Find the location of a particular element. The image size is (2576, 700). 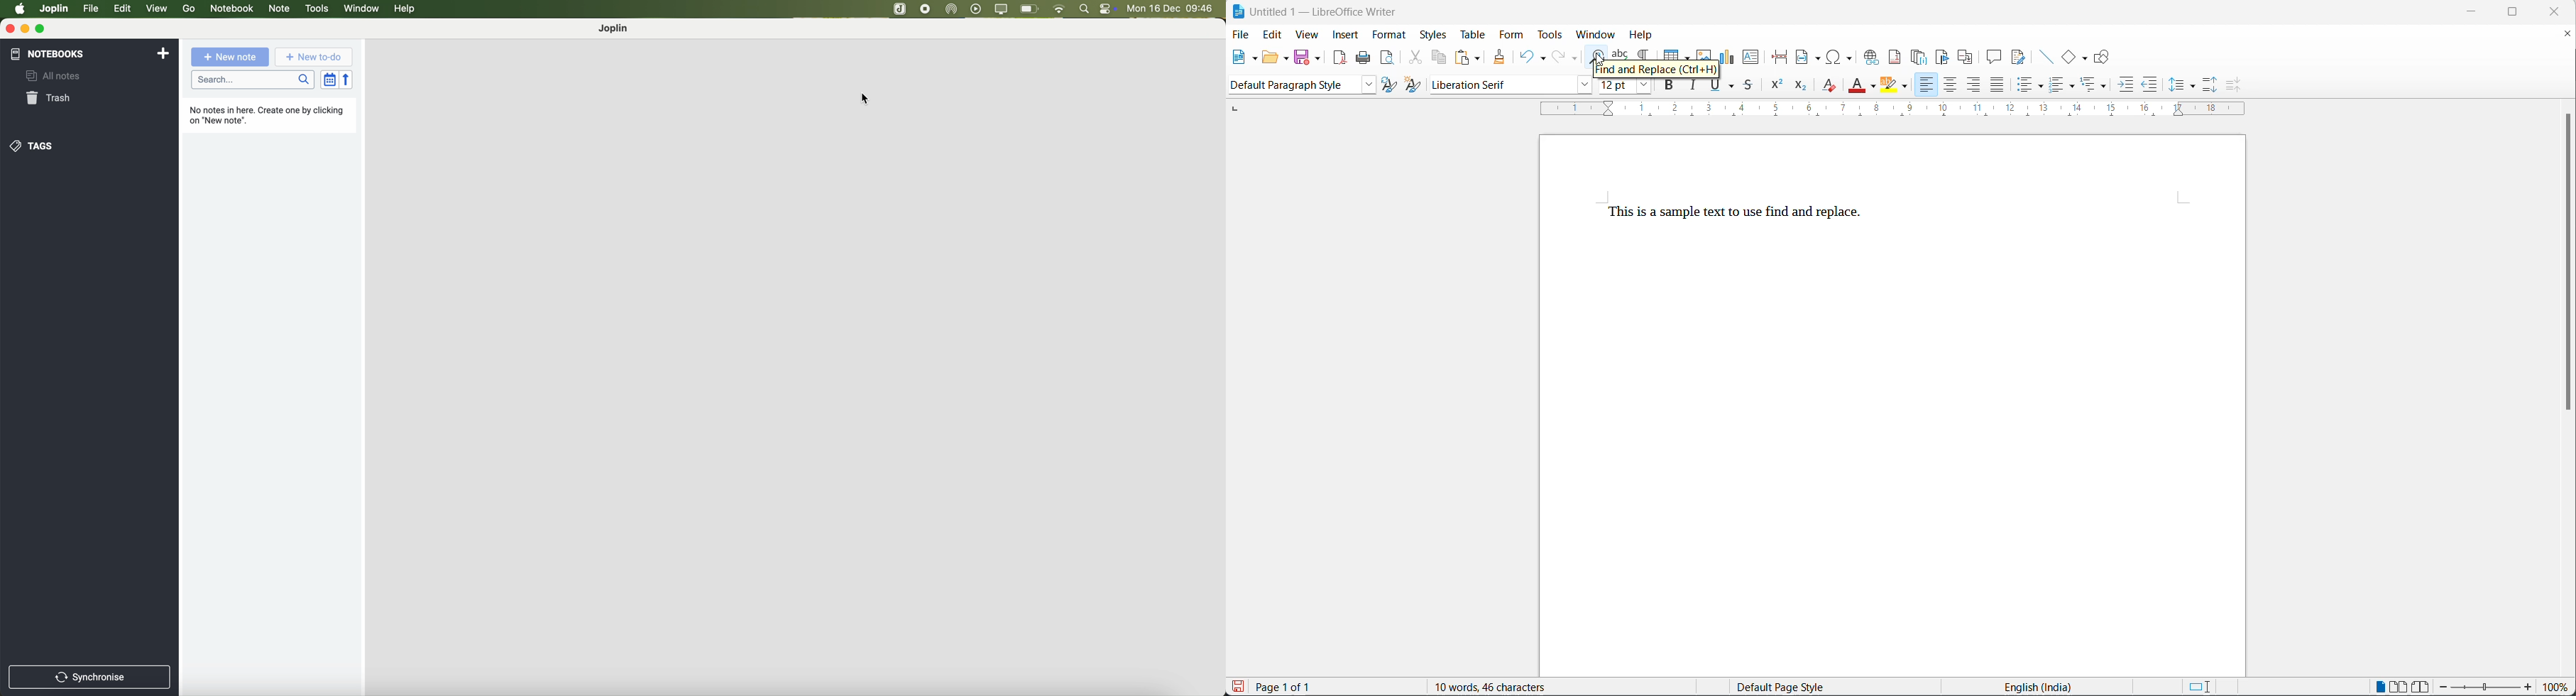

edit is located at coordinates (124, 9).